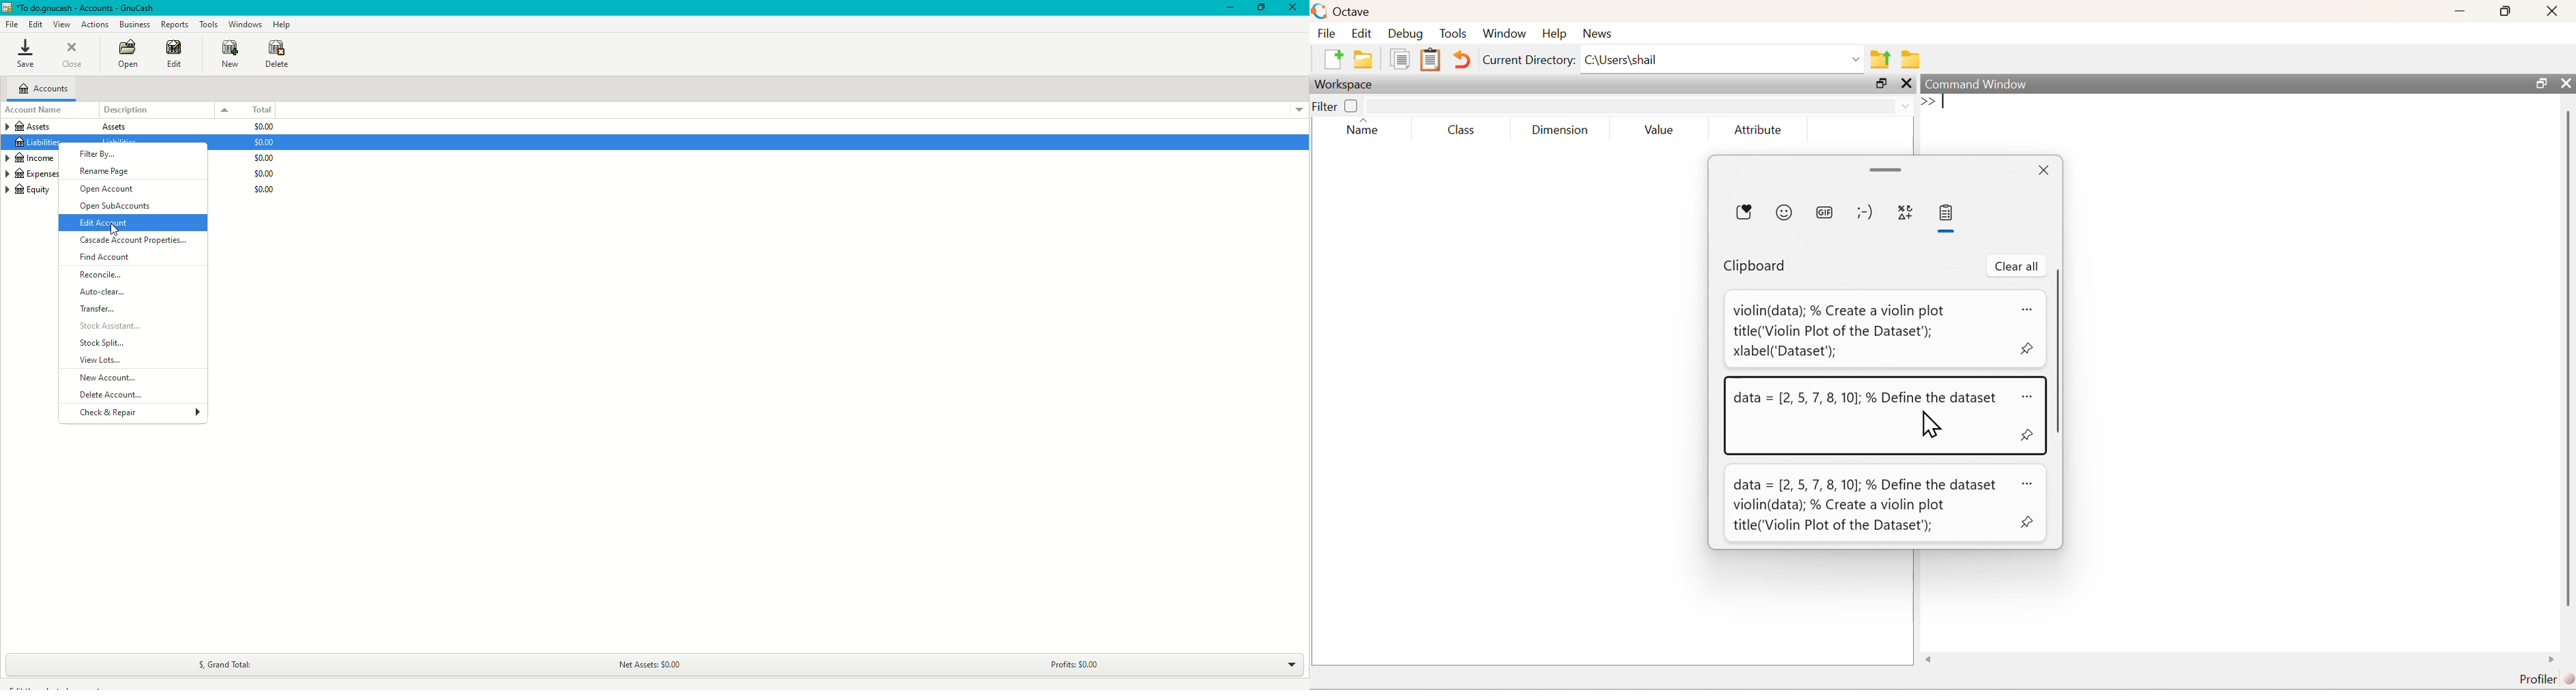  I want to click on octave, so click(1354, 13).